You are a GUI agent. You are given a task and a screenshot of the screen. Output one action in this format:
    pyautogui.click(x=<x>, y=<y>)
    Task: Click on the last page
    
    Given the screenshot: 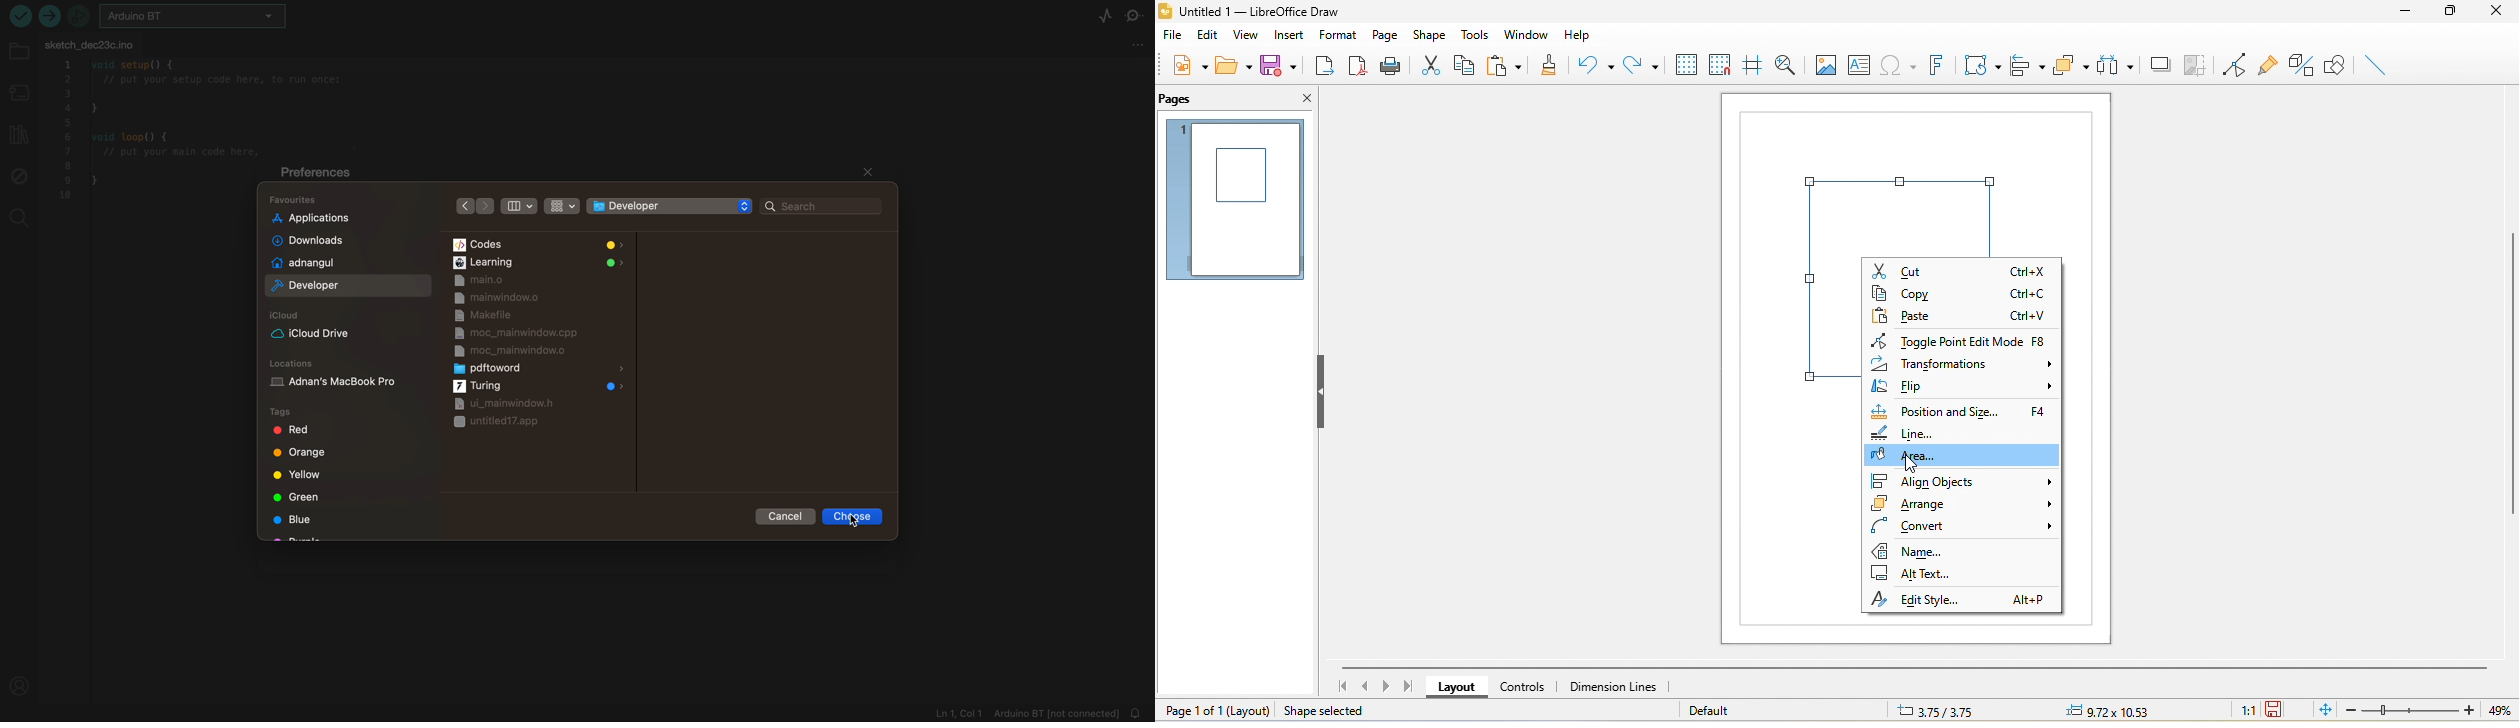 What is the action you would take?
    pyautogui.click(x=1409, y=687)
    